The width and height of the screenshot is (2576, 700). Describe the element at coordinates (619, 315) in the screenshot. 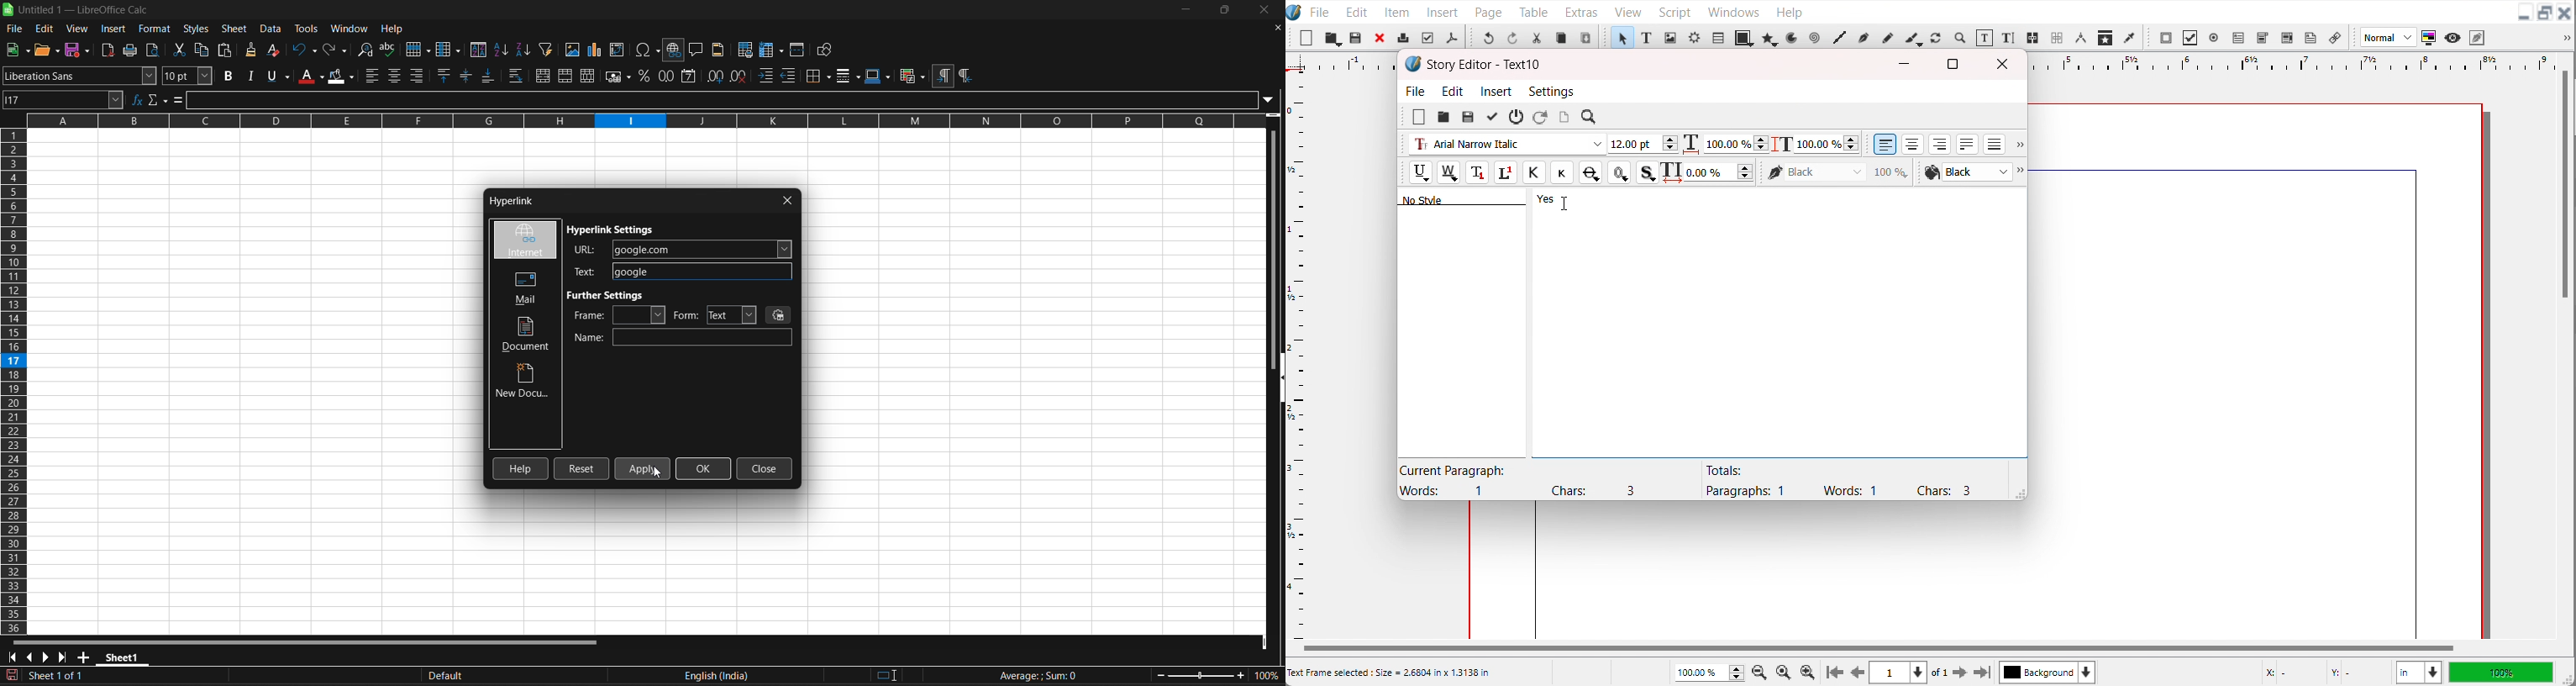

I see `frame` at that location.